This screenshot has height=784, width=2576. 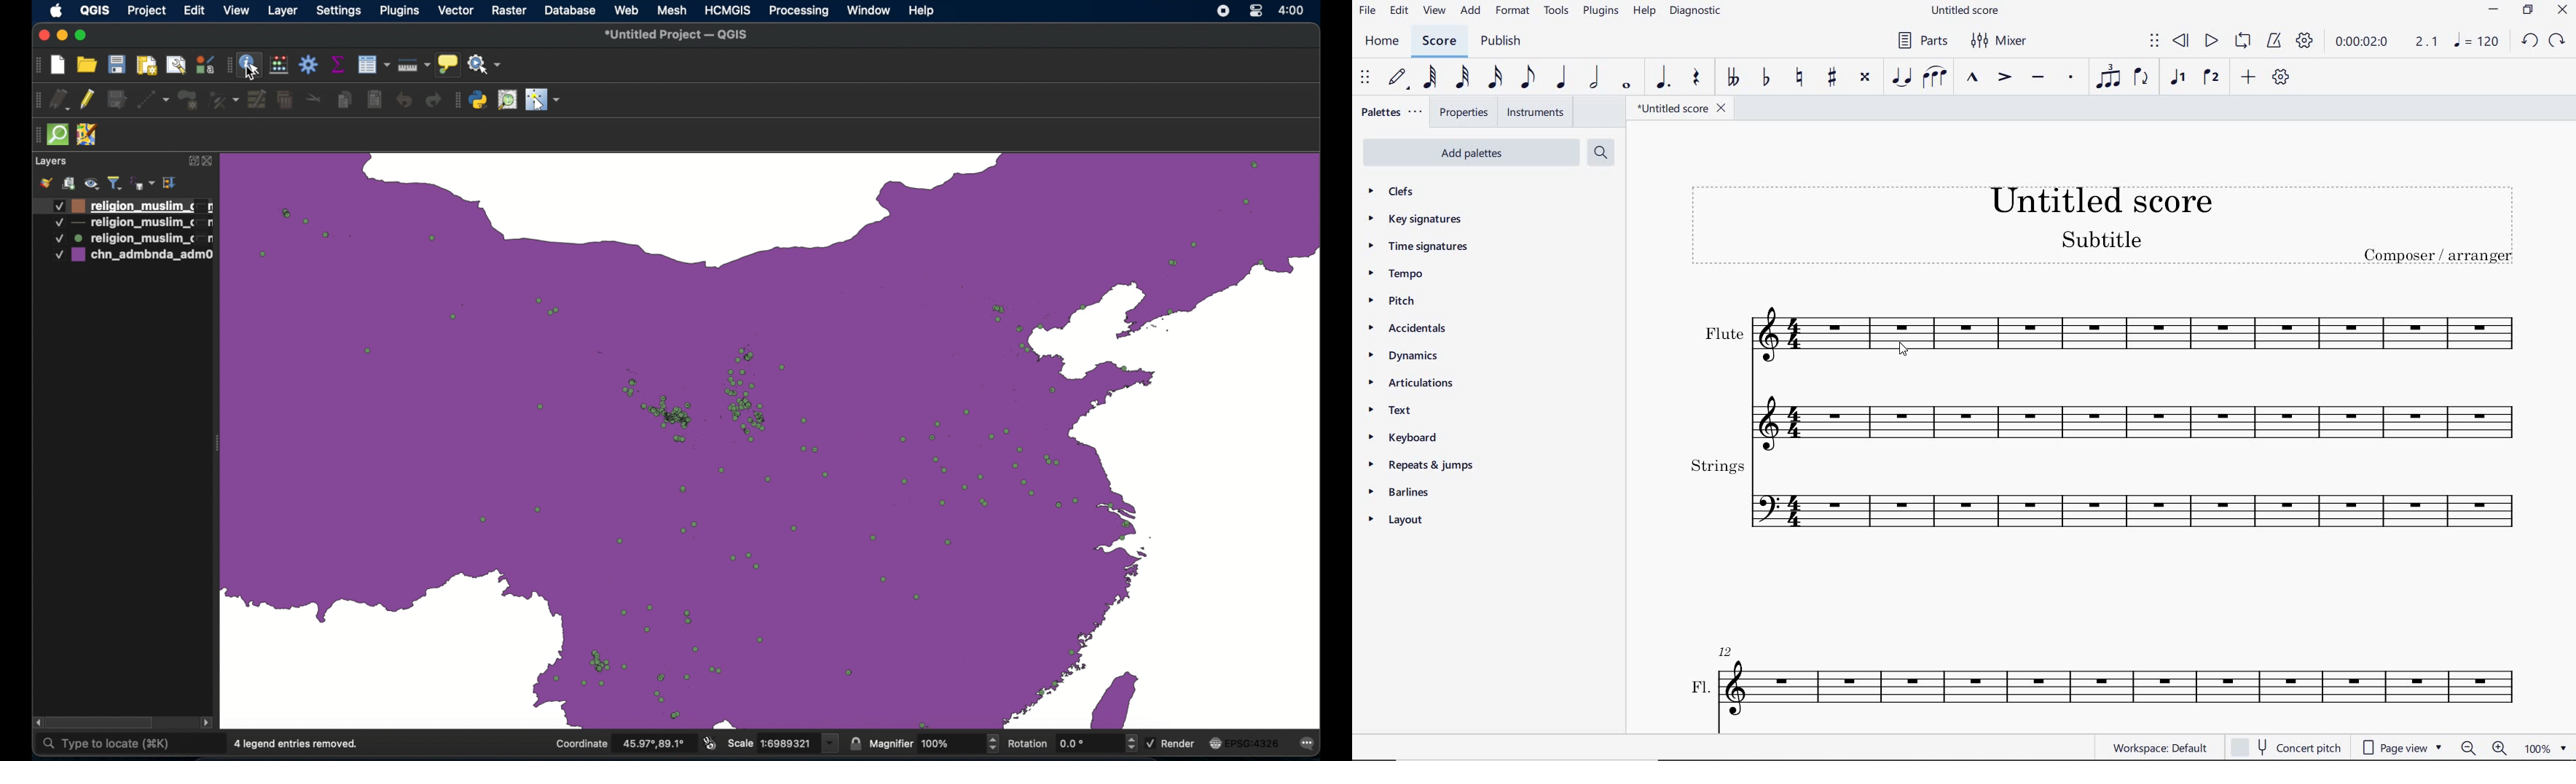 I want to click on render, so click(x=1172, y=743).